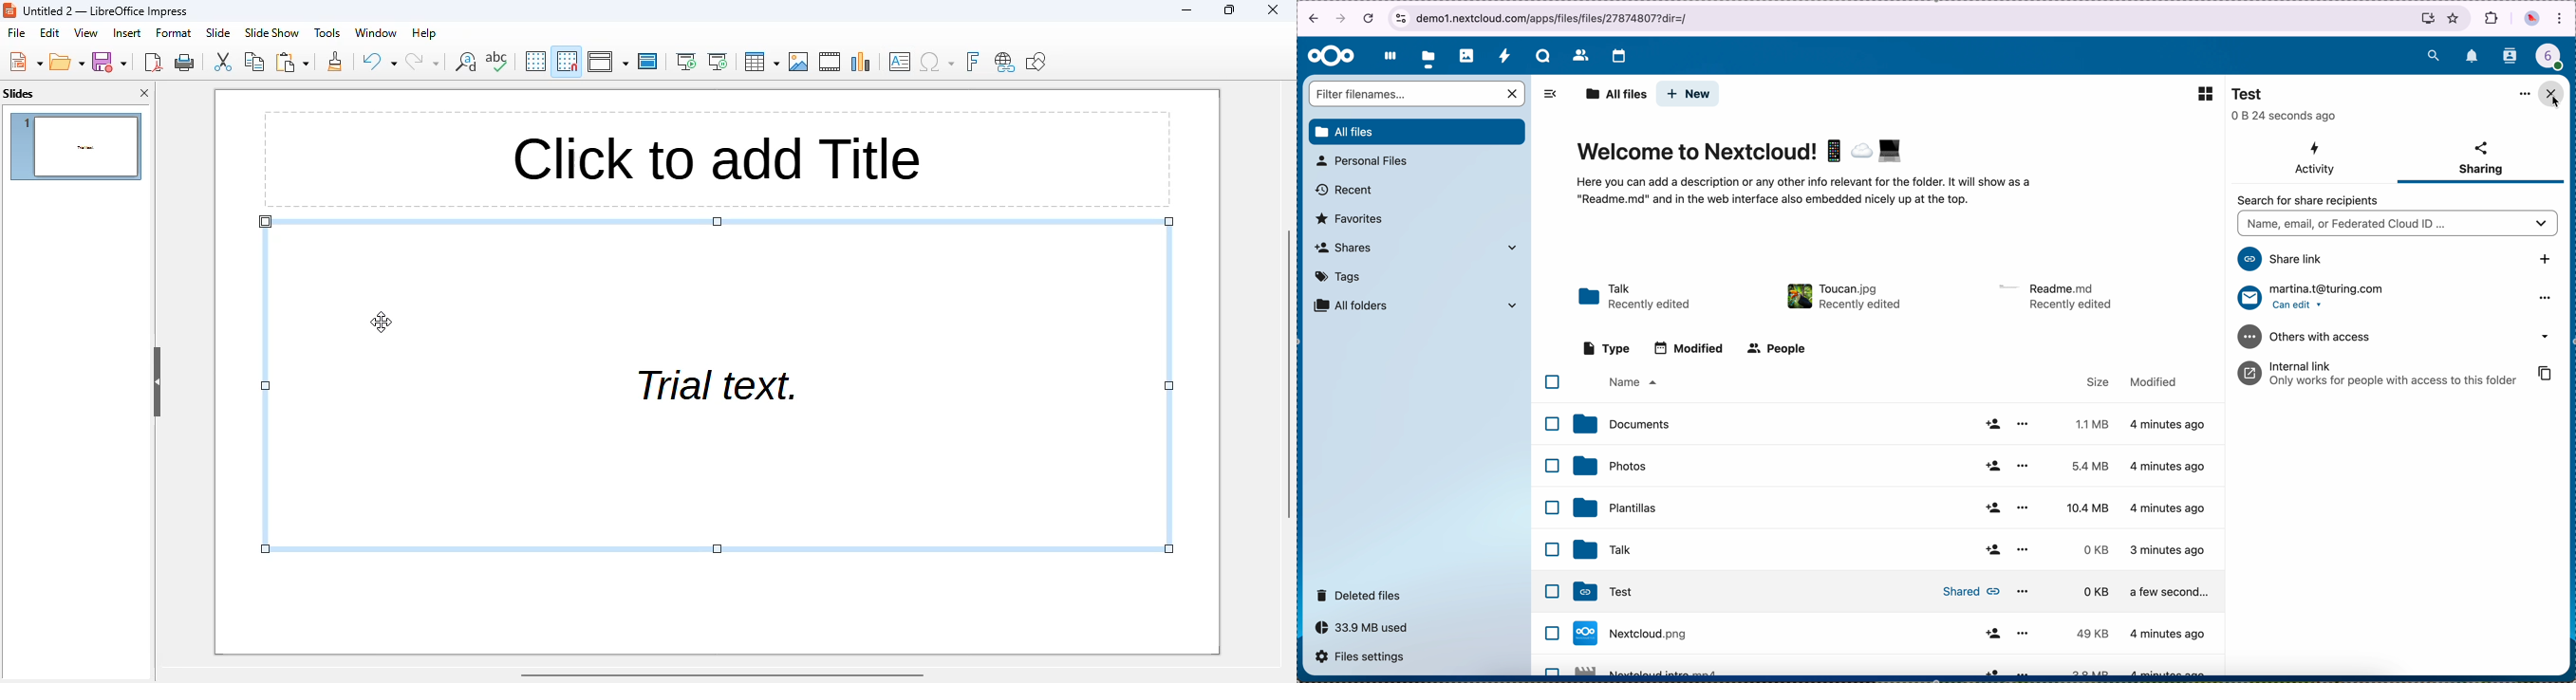 The width and height of the screenshot is (2576, 700). What do you see at coordinates (1332, 57) in the screenshot?
I see `Nextcloud logo` at bounding box center [1332, 57].